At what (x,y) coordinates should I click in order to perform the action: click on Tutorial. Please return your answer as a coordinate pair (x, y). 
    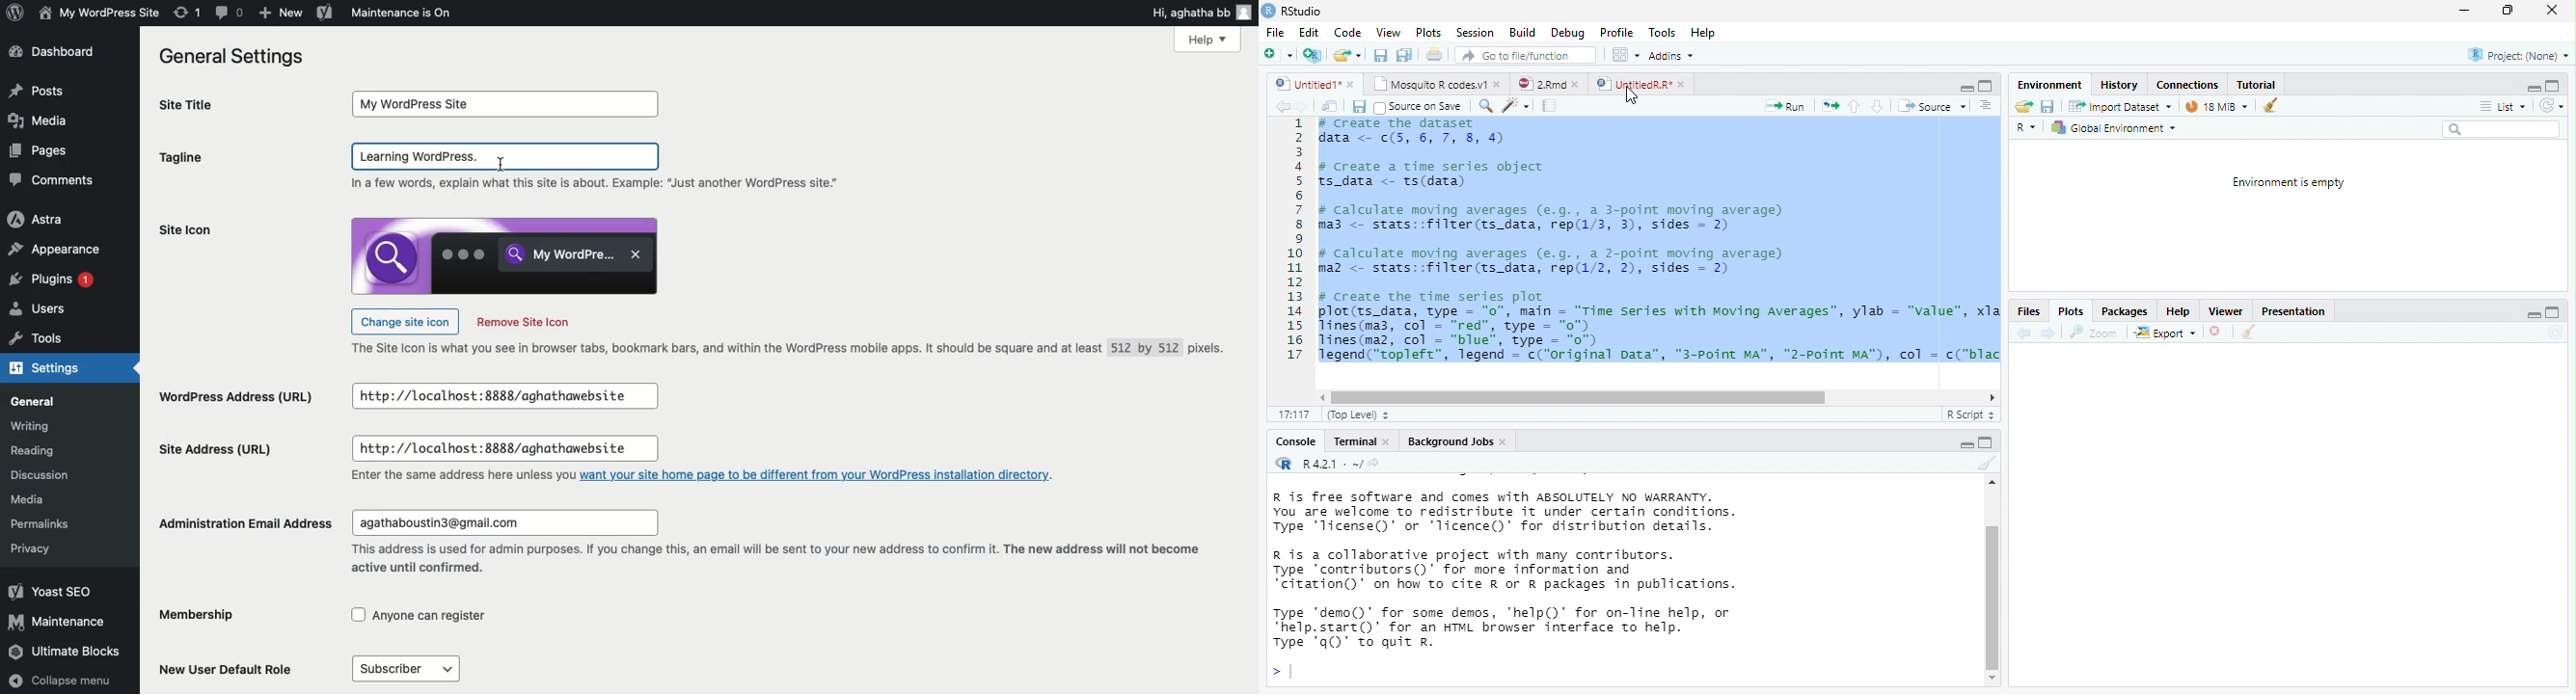
    Looking at the image, I should click on (2257, 84).